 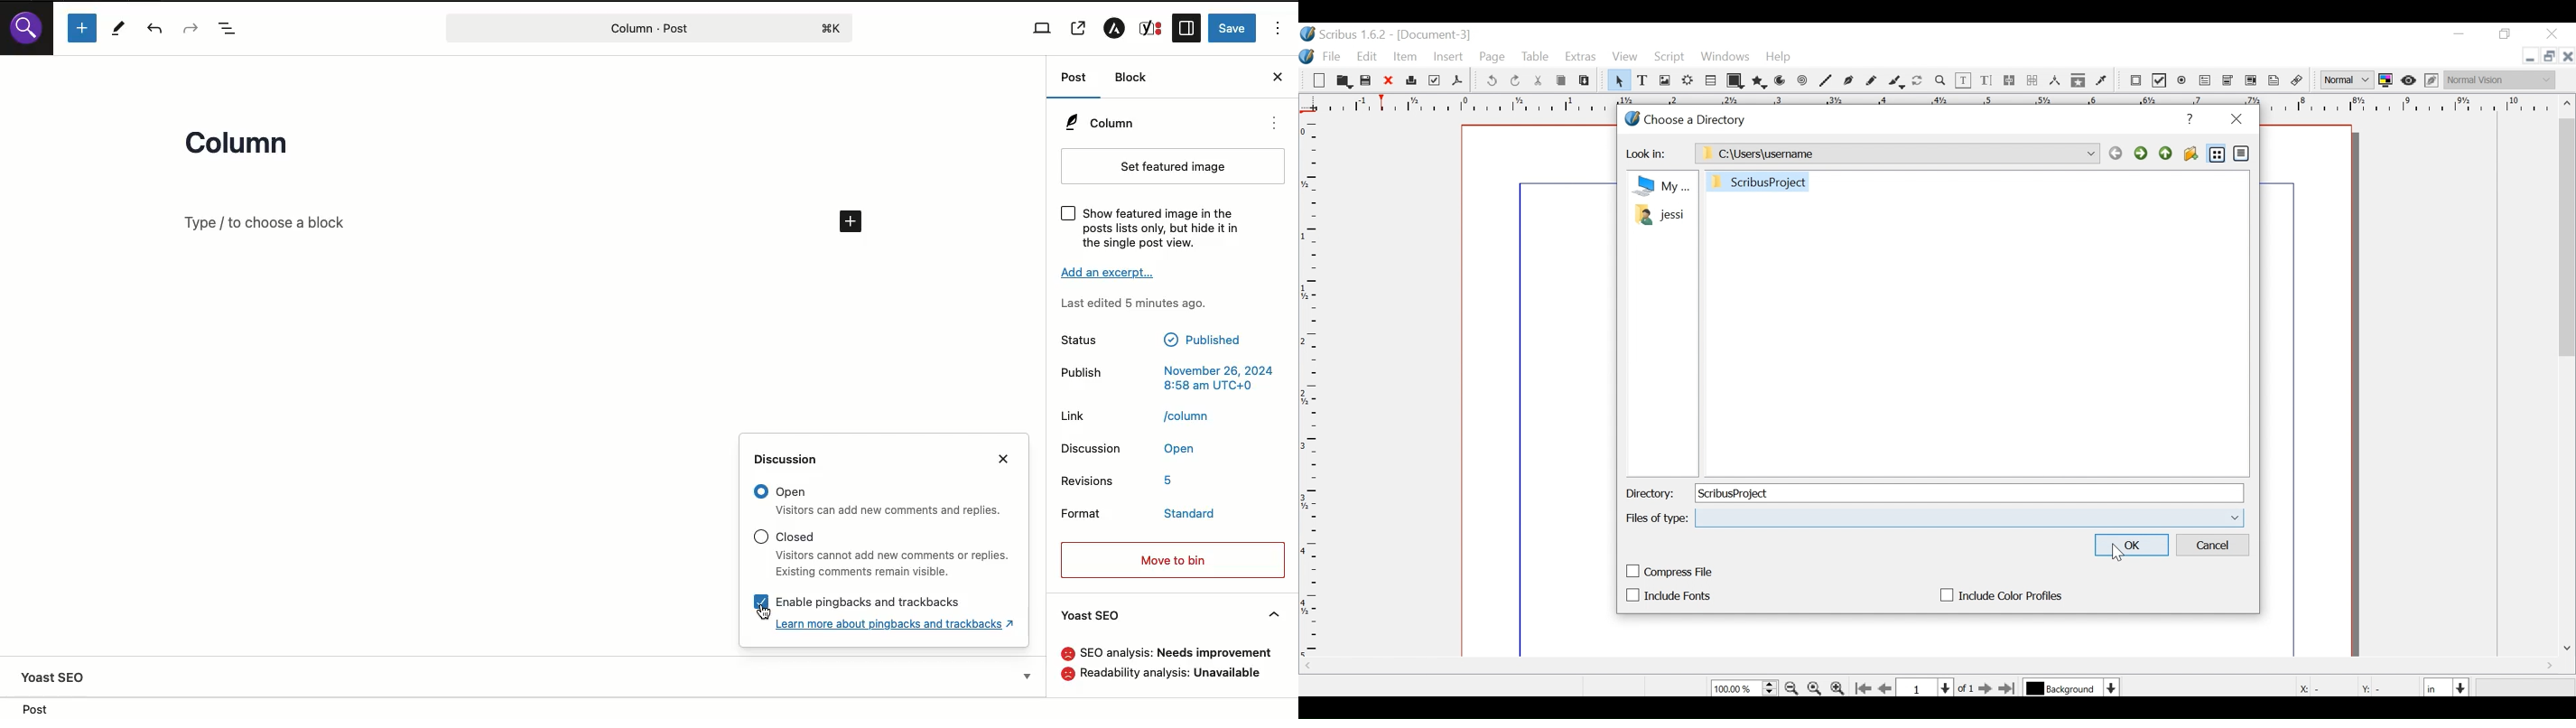 What do you see at coordinates (832, 29) in the screenshot?
I see `command+K` at bounding box center [832, 29].